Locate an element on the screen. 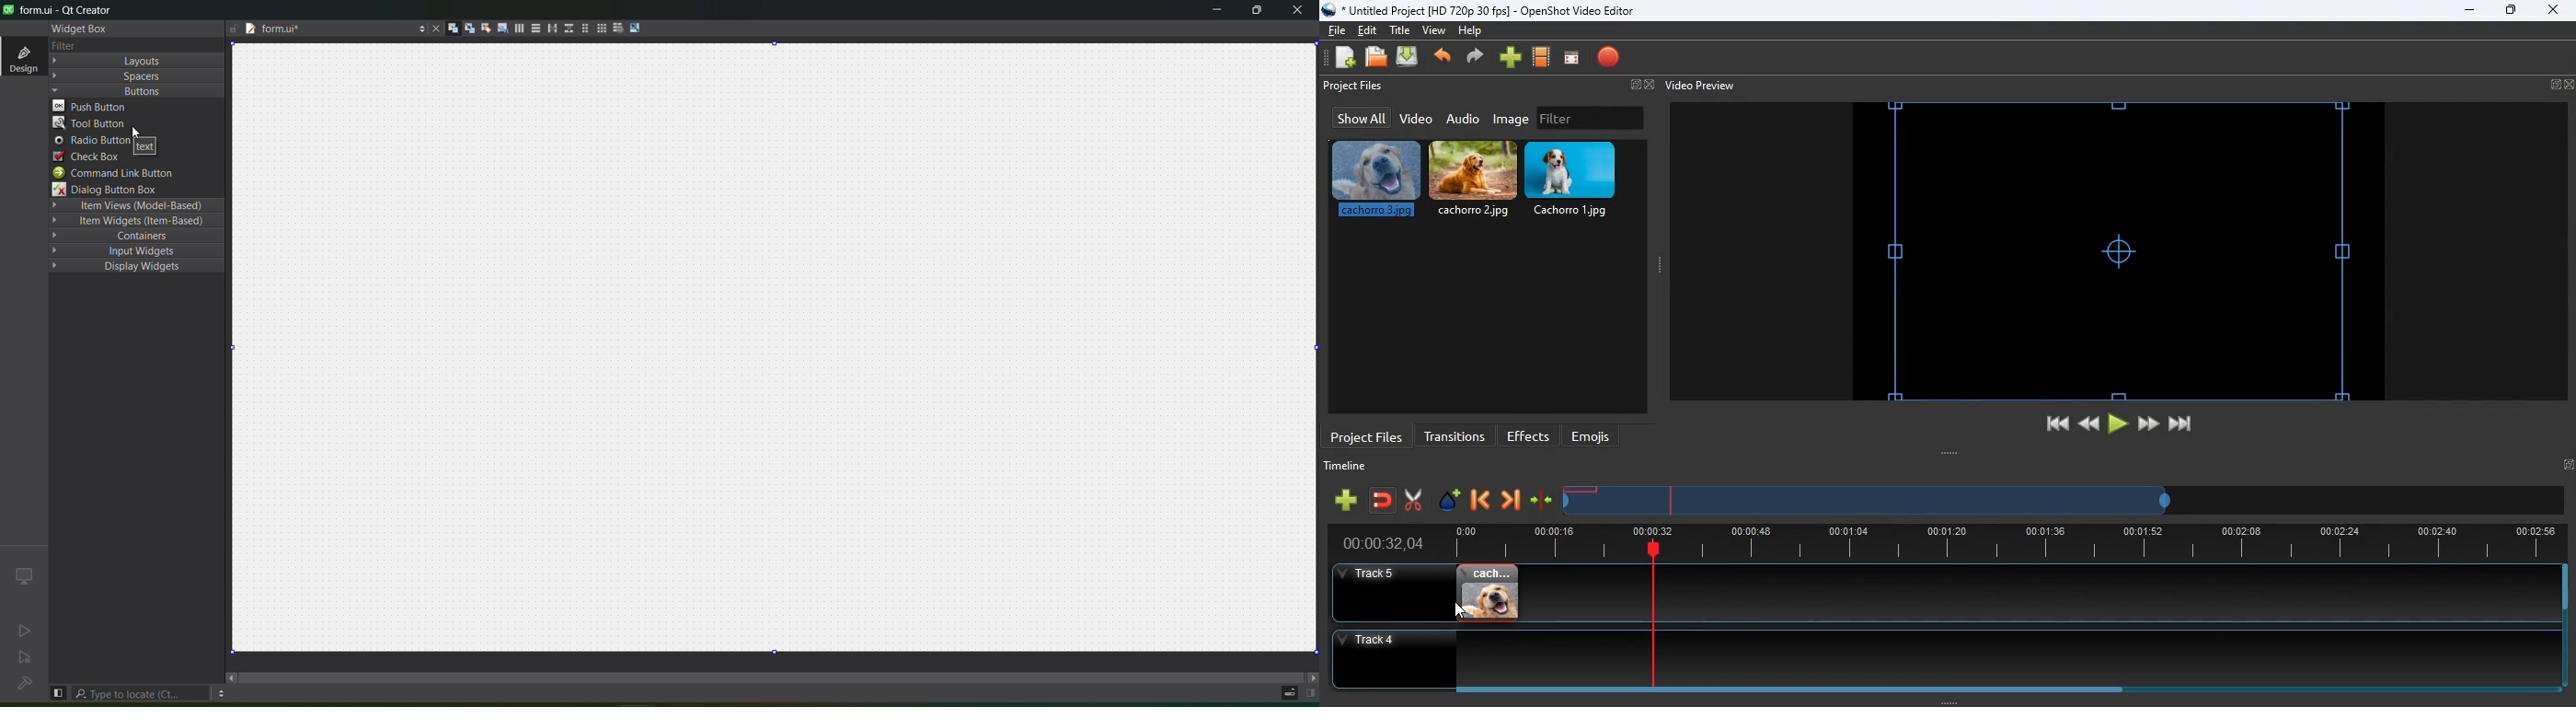  Layout is located at coordinates (138, 61).